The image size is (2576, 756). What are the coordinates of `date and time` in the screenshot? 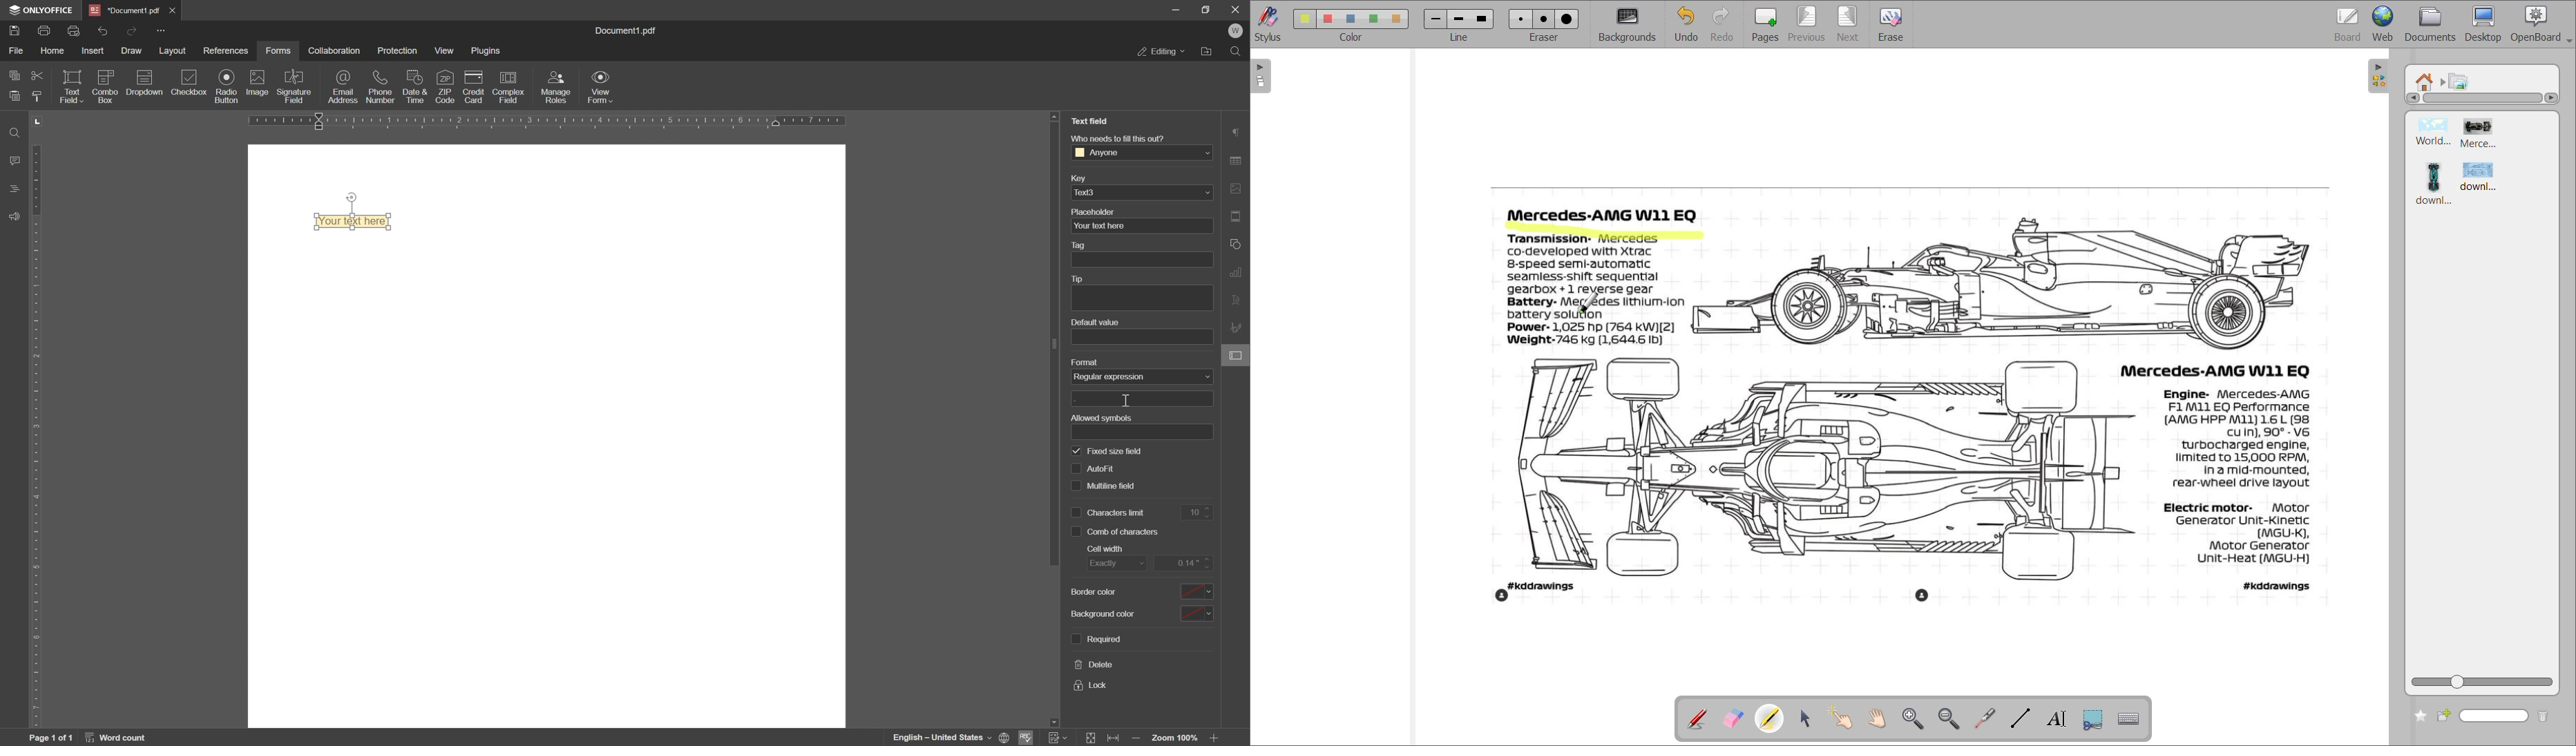 It's located at (415, 87).